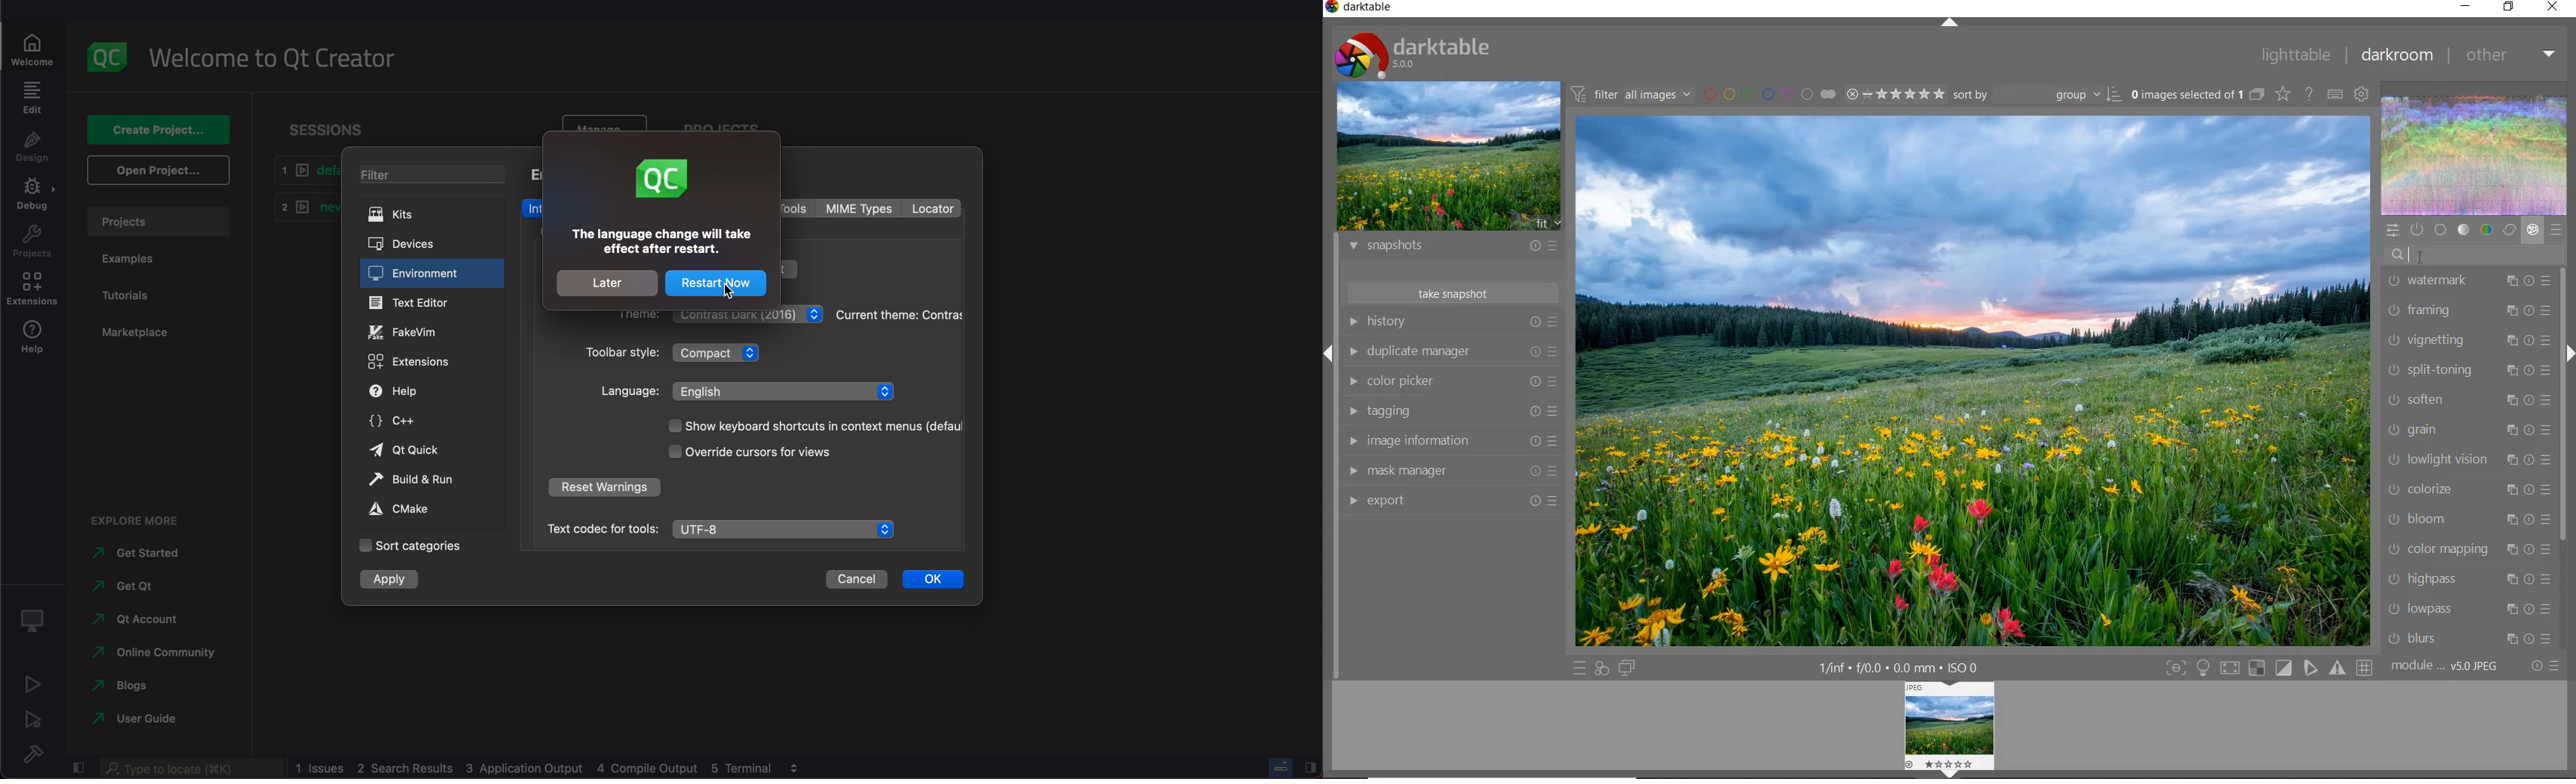  What do you see at coordinates (134, 292) in the screenshot?
I see `tutorials` at bounding box center [134, 292].